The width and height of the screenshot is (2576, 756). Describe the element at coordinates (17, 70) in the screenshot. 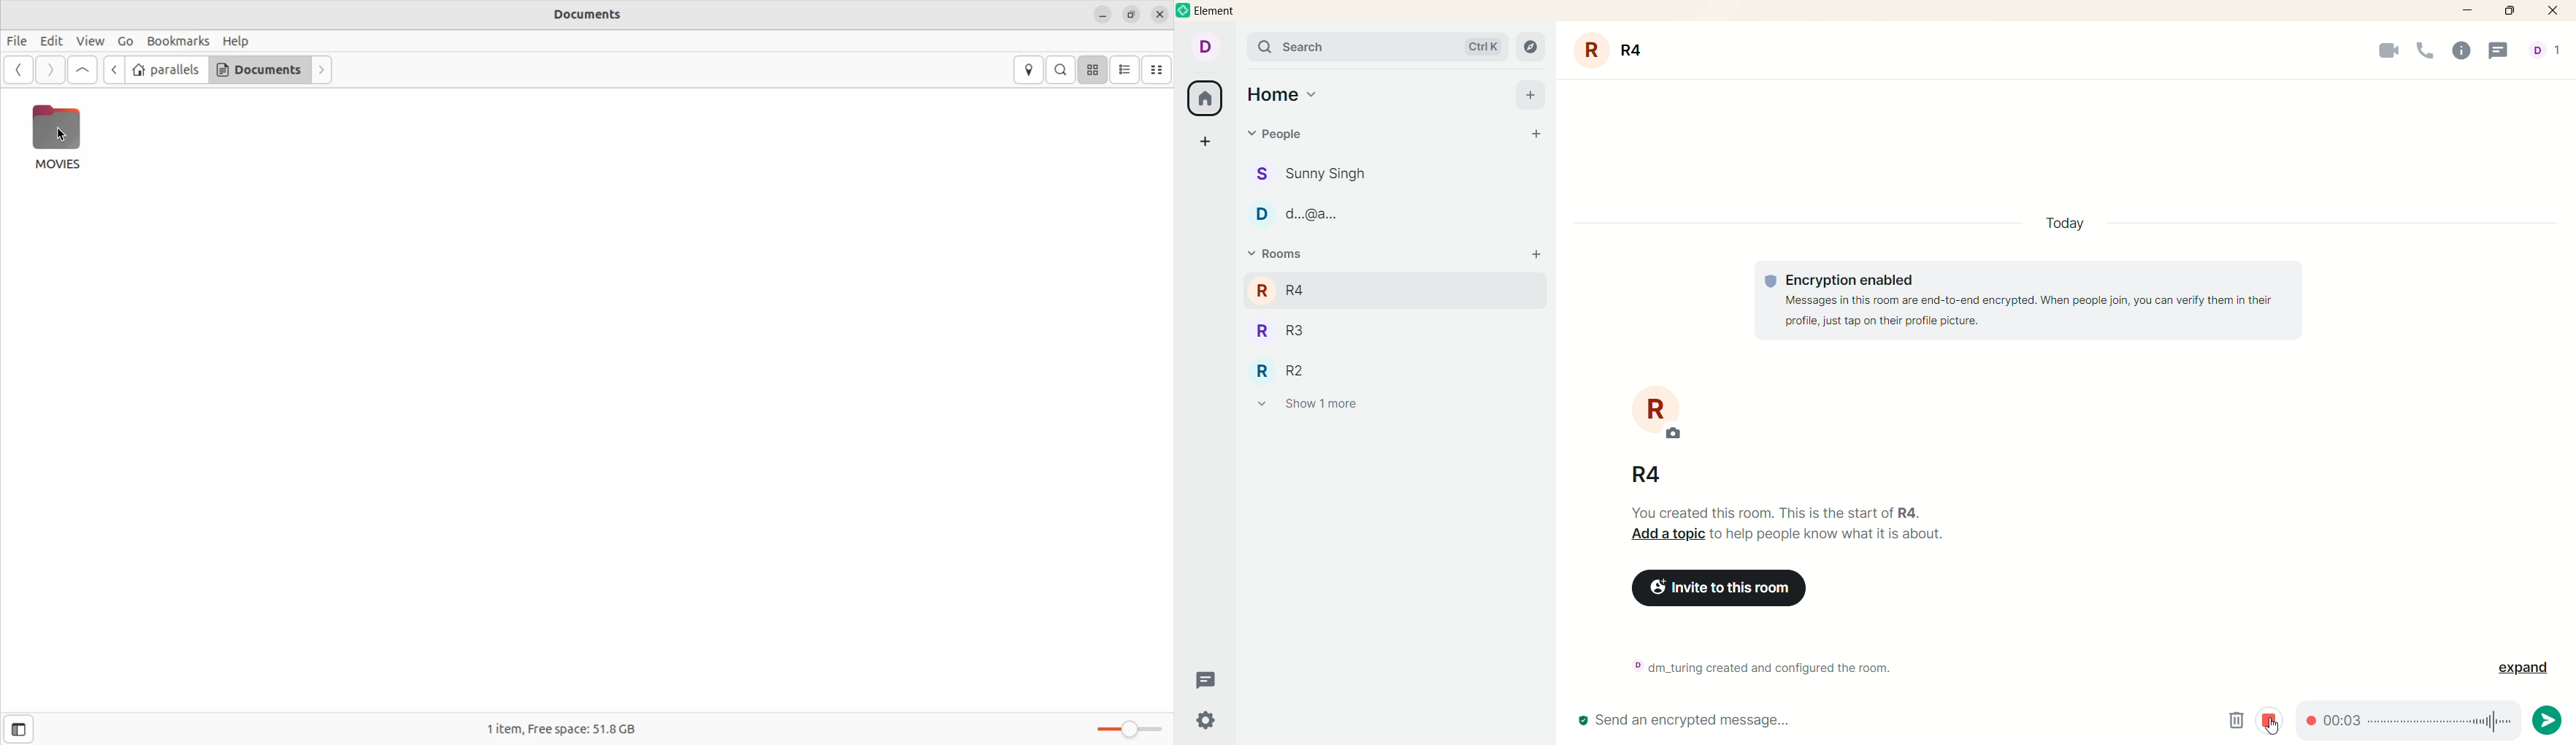

I see `back` at that location.